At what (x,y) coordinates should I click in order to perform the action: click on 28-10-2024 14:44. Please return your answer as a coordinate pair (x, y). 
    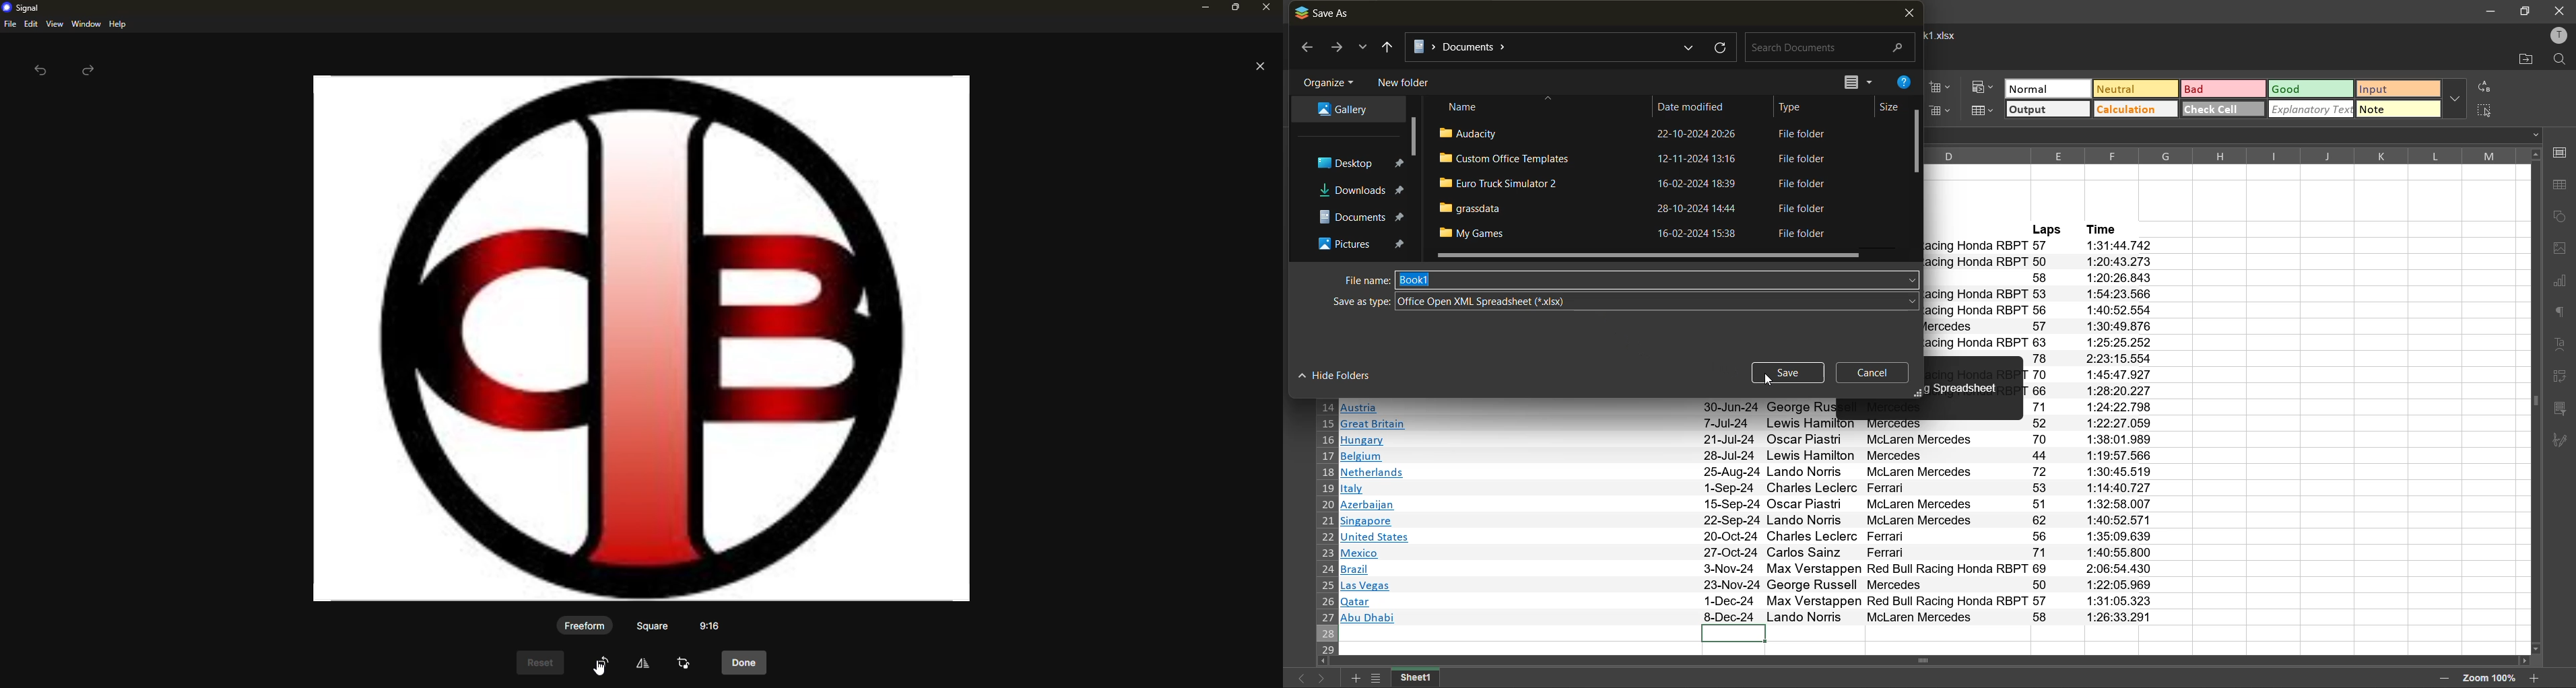
    Looking at the image, I should click on (1692, 208).